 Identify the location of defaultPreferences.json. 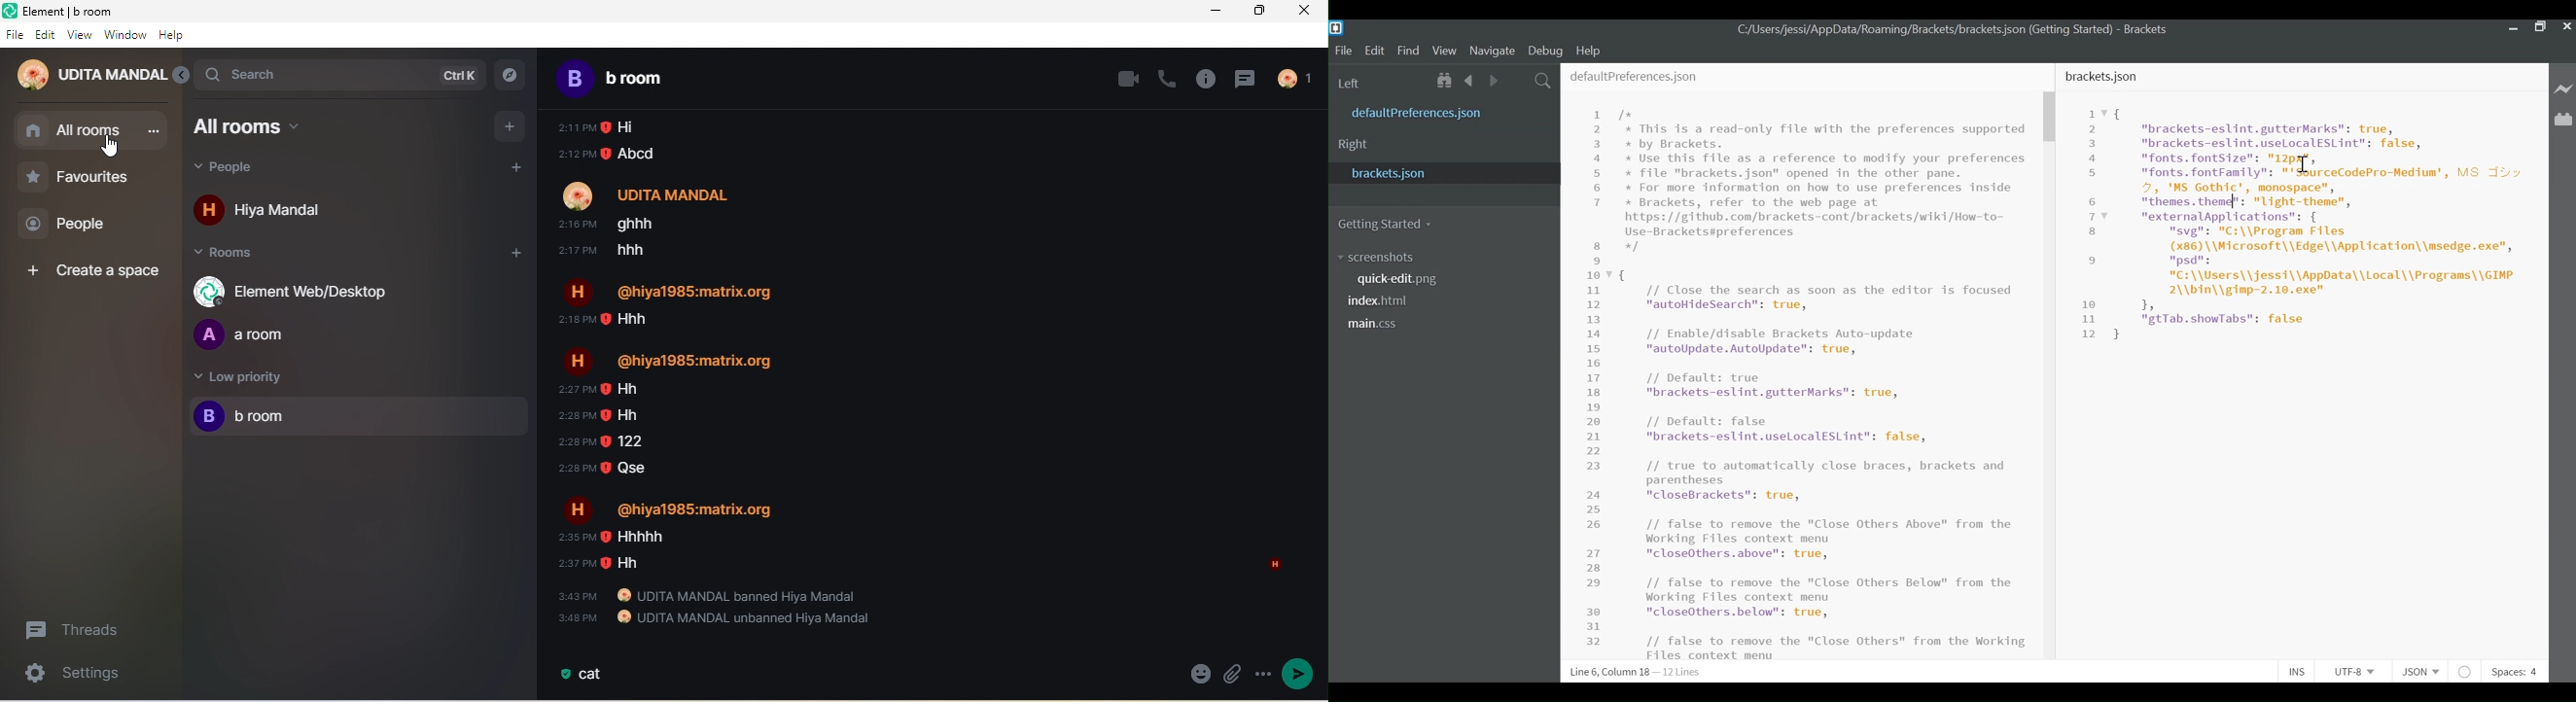
(1633, 74).